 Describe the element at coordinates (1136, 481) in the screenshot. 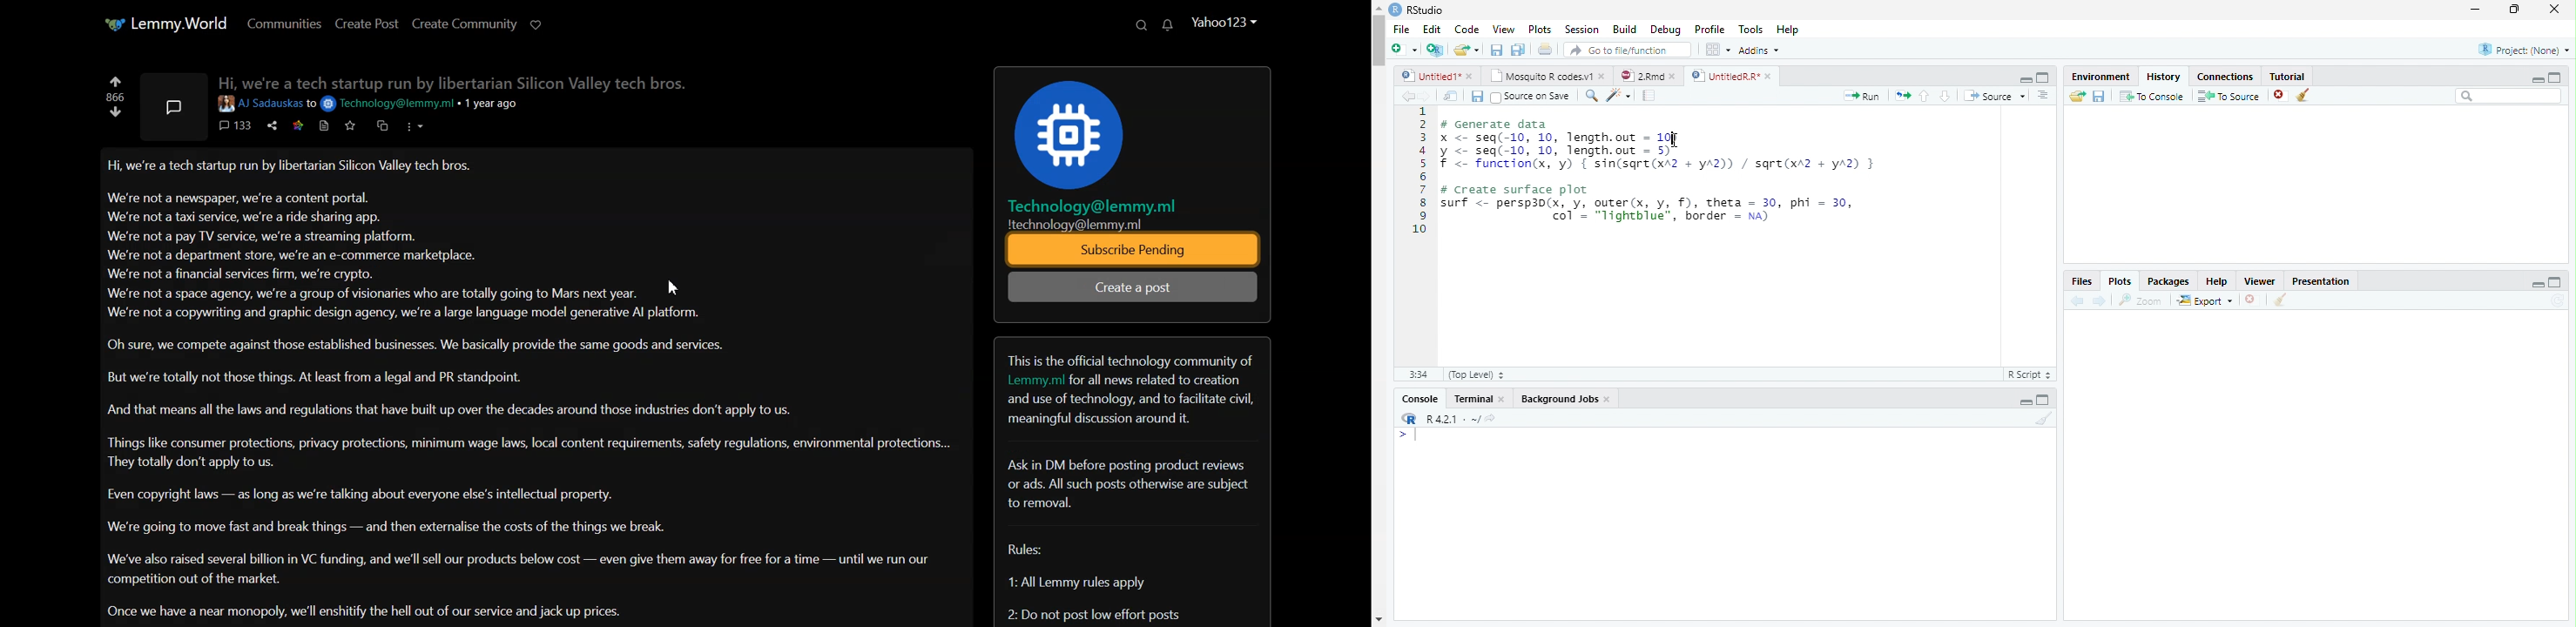

I see `Text` at that location.